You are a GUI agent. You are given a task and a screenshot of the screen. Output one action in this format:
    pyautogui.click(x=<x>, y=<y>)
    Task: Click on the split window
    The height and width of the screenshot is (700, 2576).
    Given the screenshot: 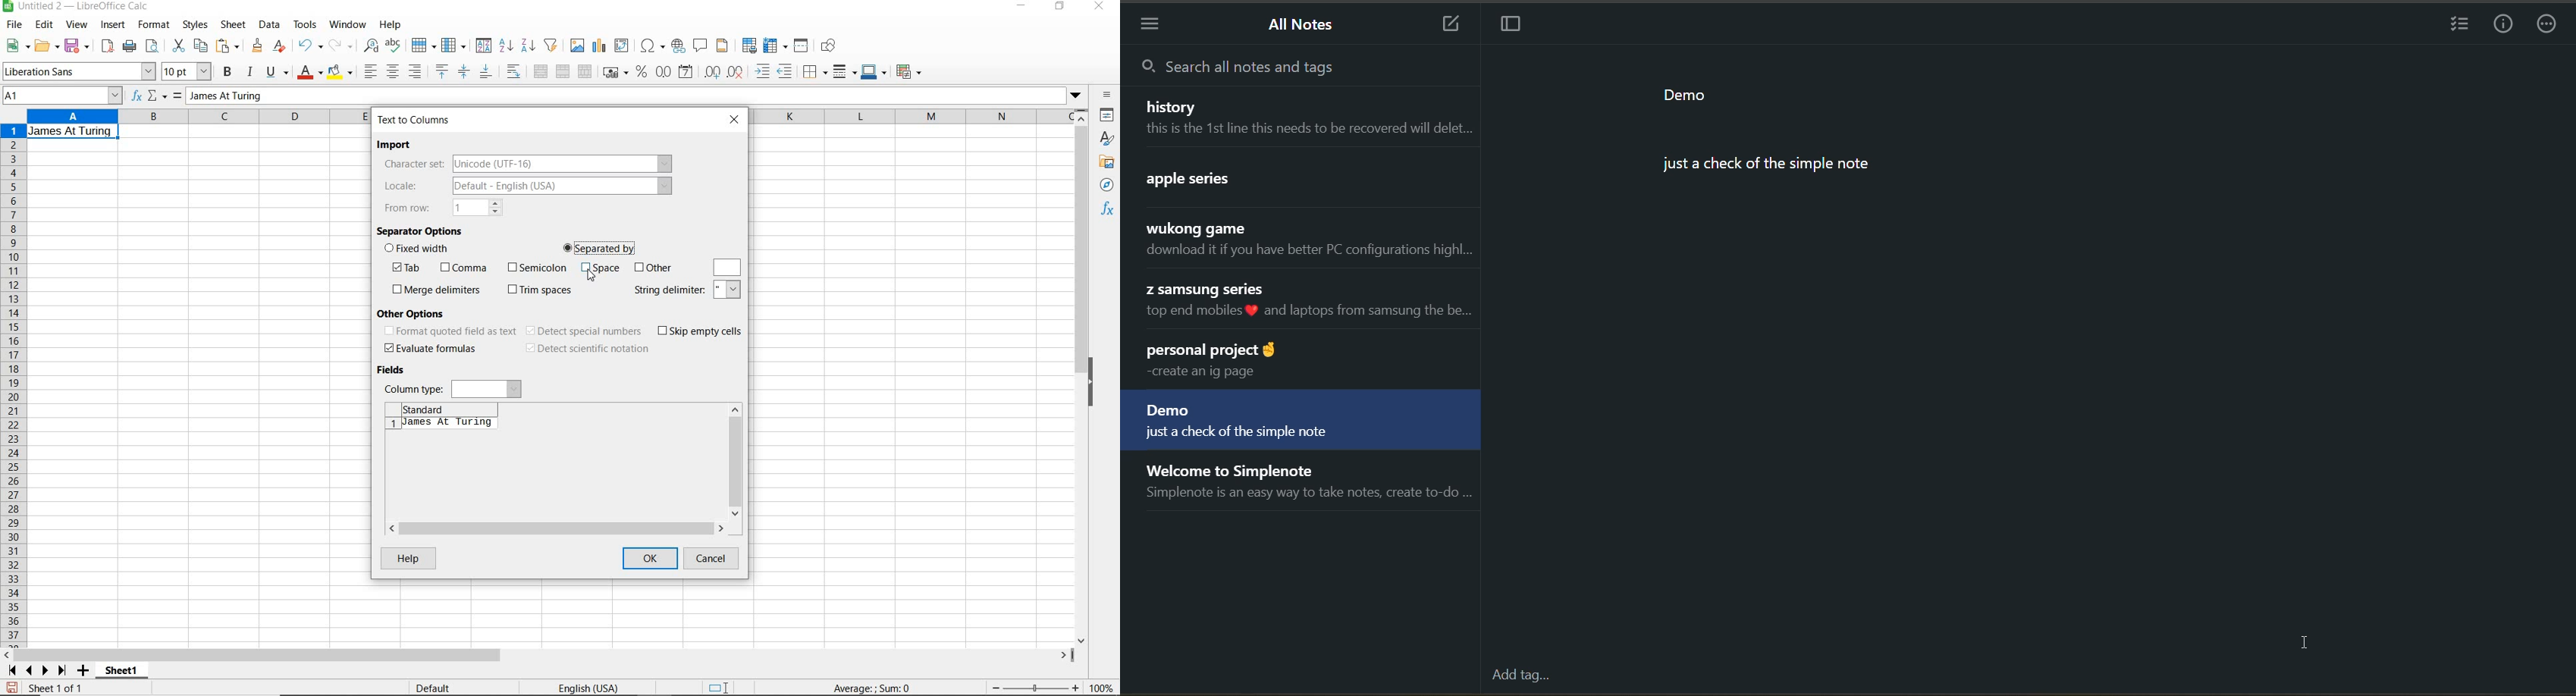 What is the action you would take?
    pyautogui.click(x=802, y=46)
    